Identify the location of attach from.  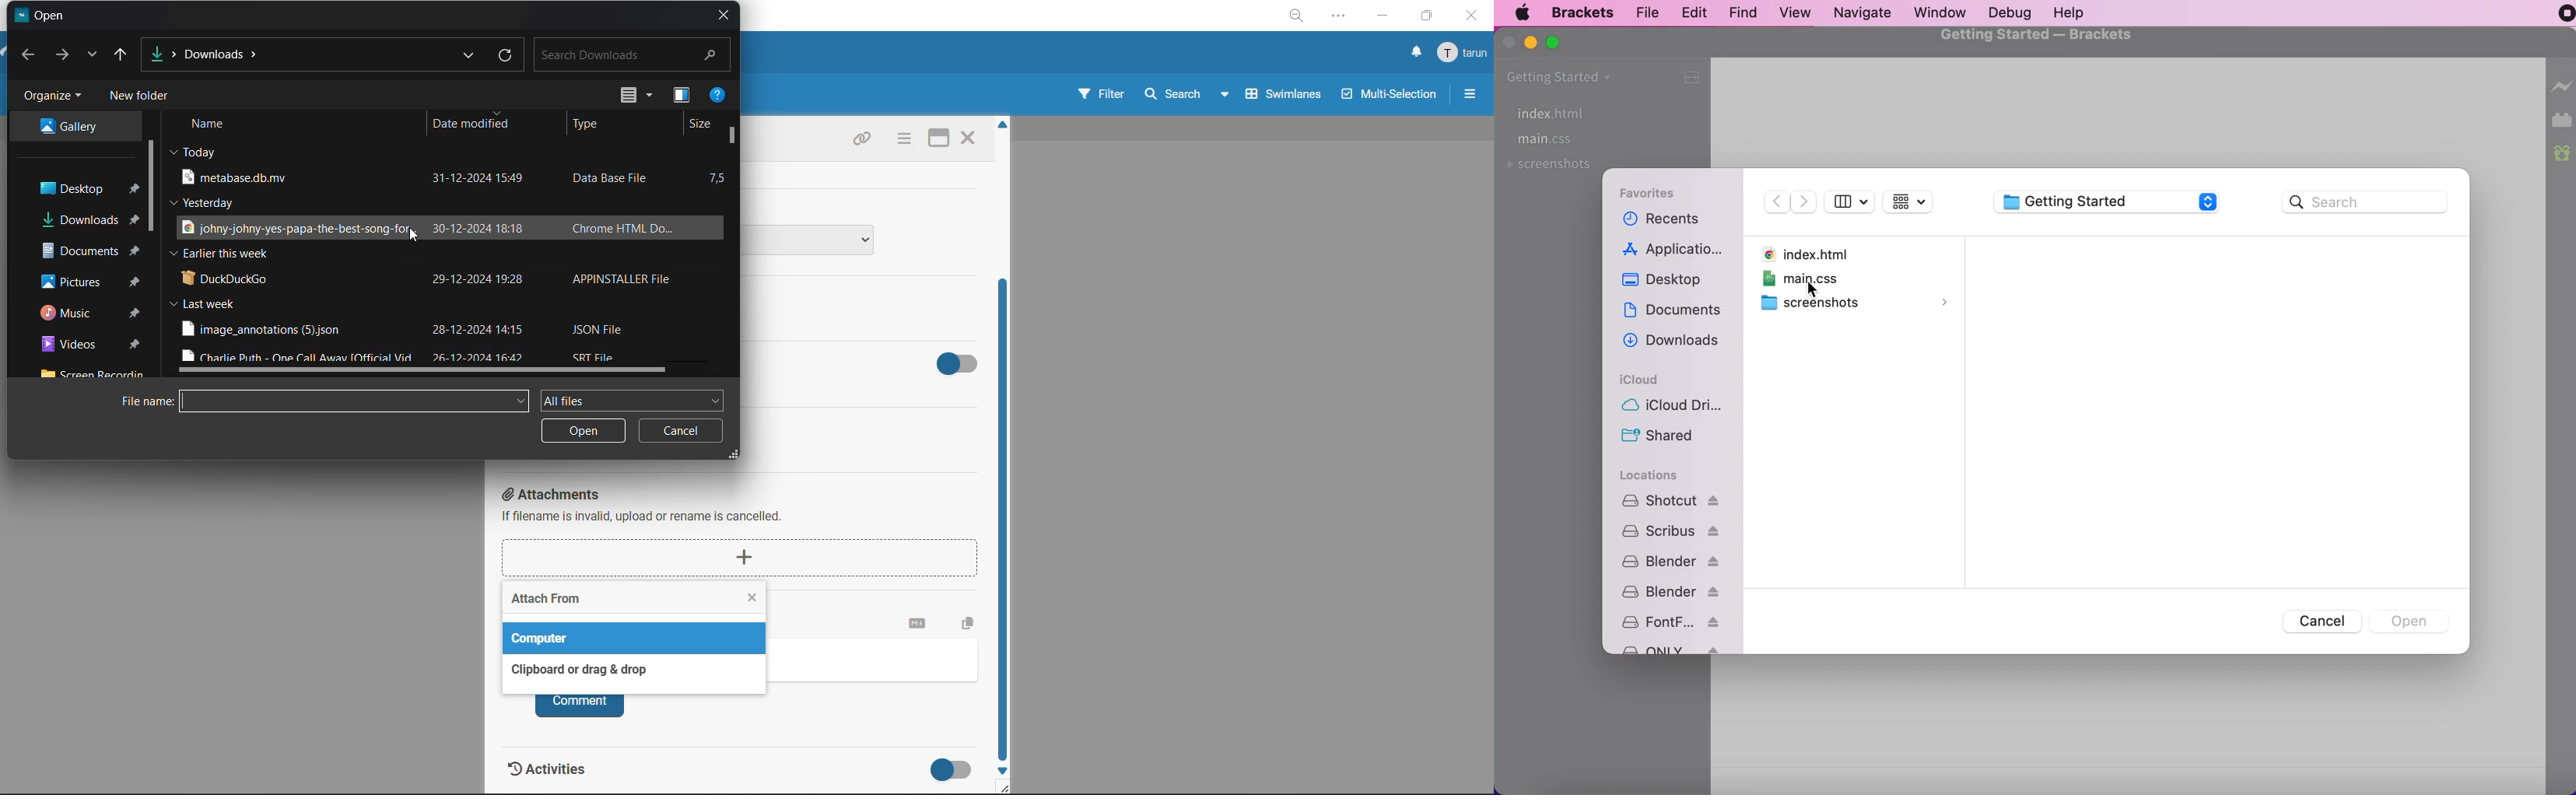
(546, 601).